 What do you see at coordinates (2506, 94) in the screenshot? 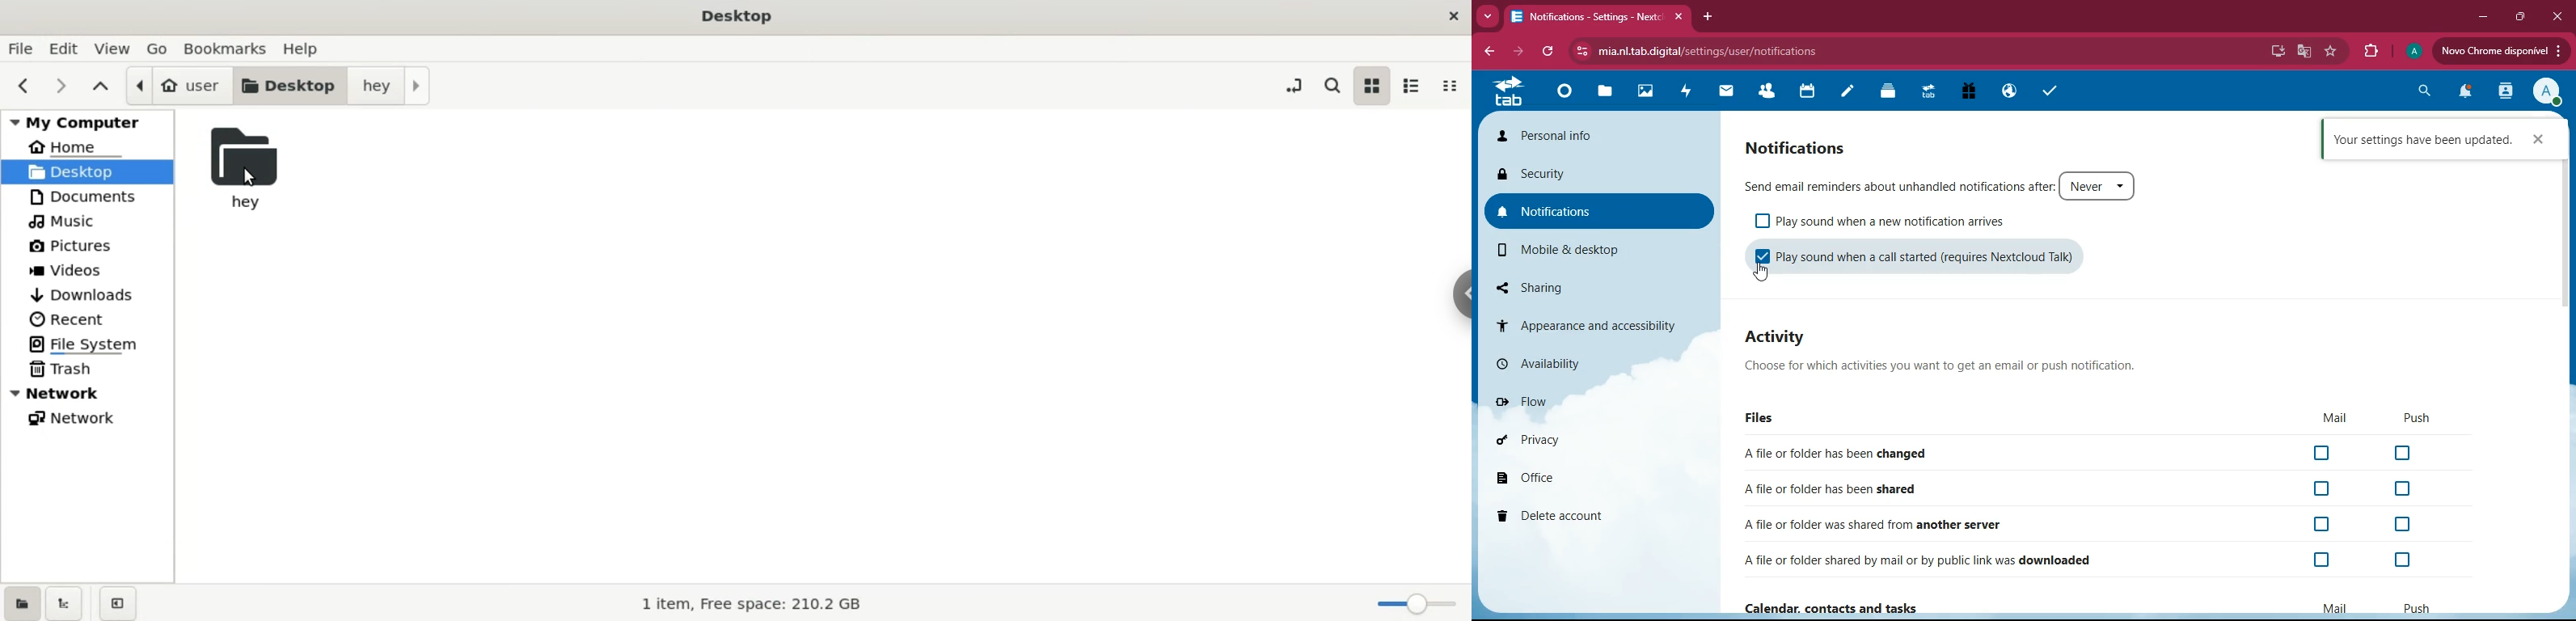
I see `activity` at bounding box center [2506, 94].